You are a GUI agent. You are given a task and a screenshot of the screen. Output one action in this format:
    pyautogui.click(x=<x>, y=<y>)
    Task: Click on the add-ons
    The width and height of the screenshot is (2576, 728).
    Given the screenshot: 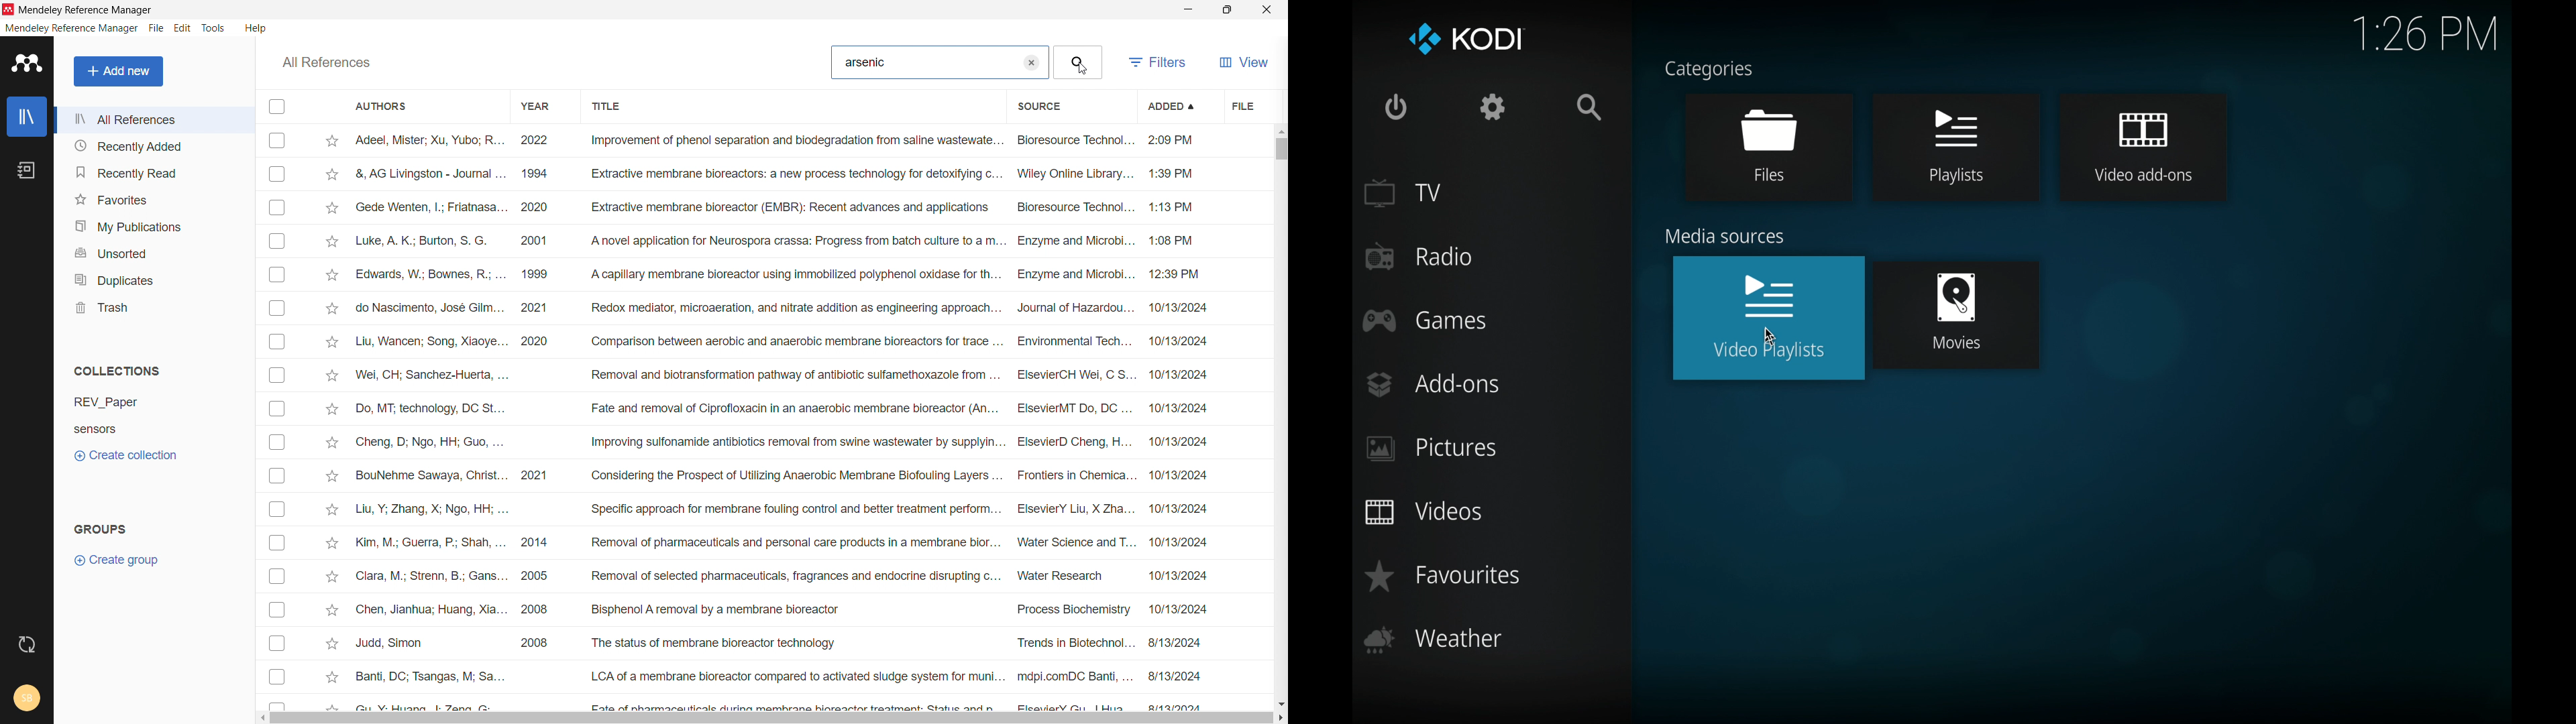 What is the action you would take?
    pyautogui.click(x=1432, y=384)
    